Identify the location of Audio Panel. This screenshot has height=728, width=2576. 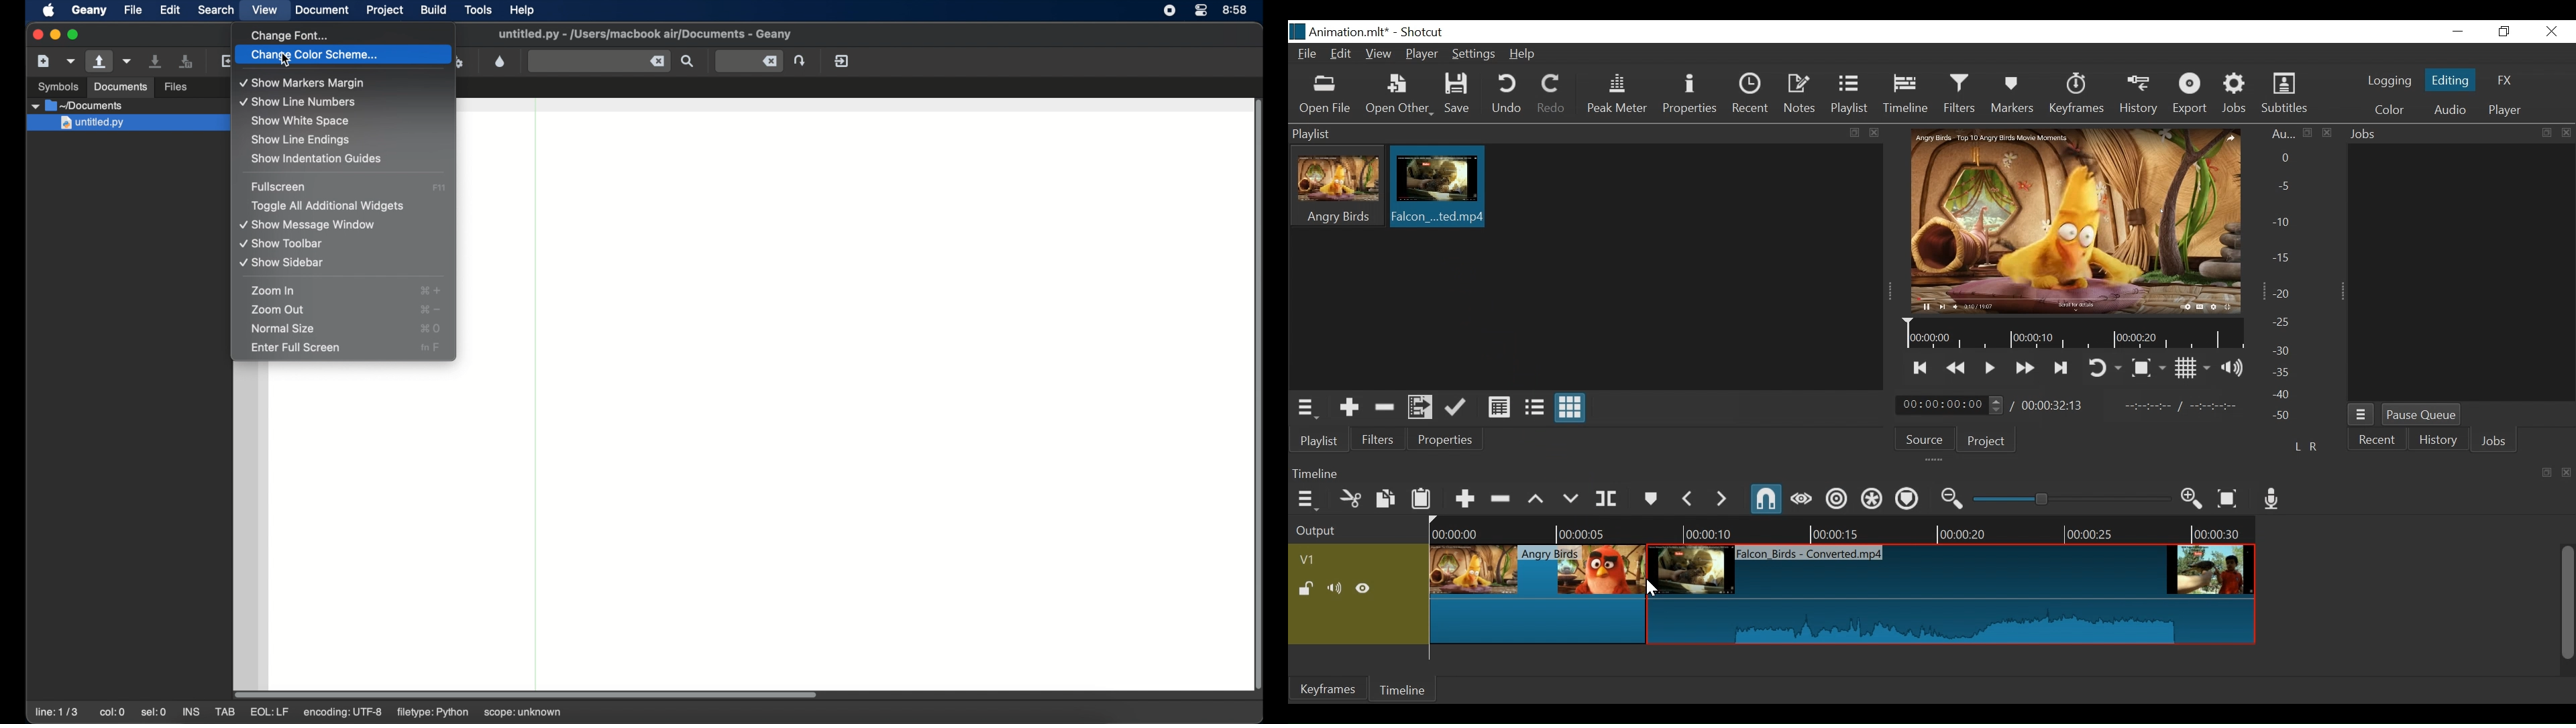
(2287, 278).